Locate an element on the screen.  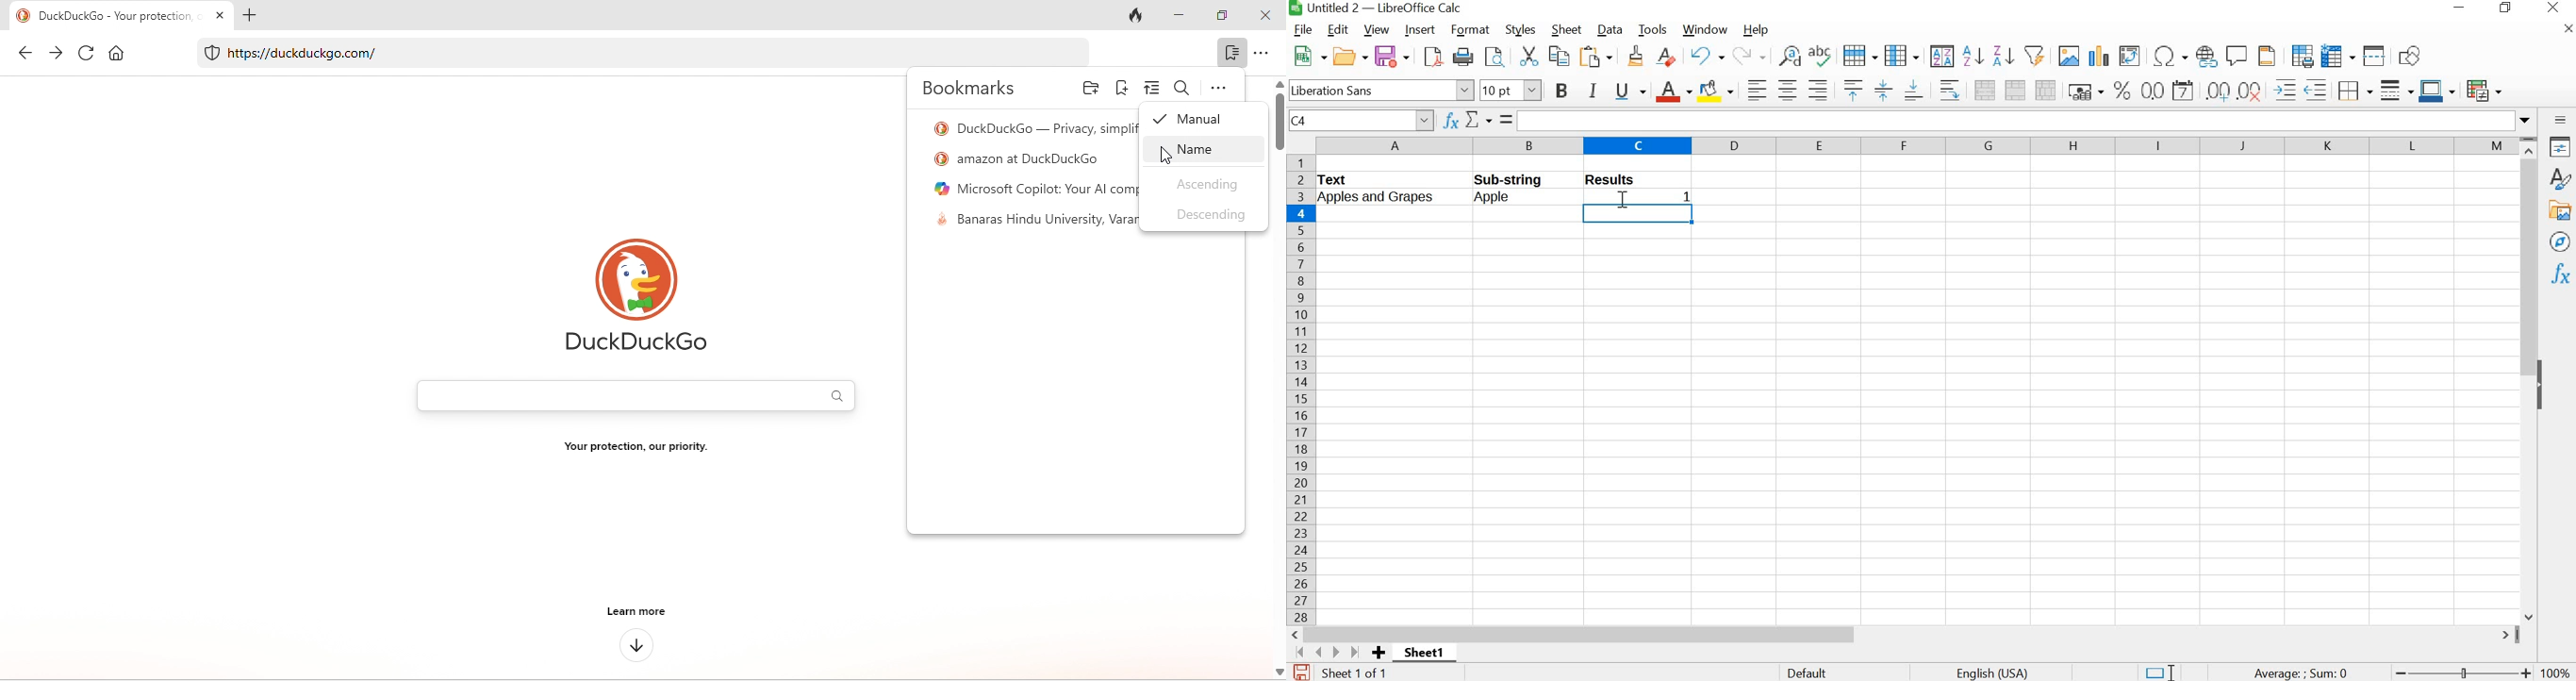
forward is located at coordinates (56, 53).